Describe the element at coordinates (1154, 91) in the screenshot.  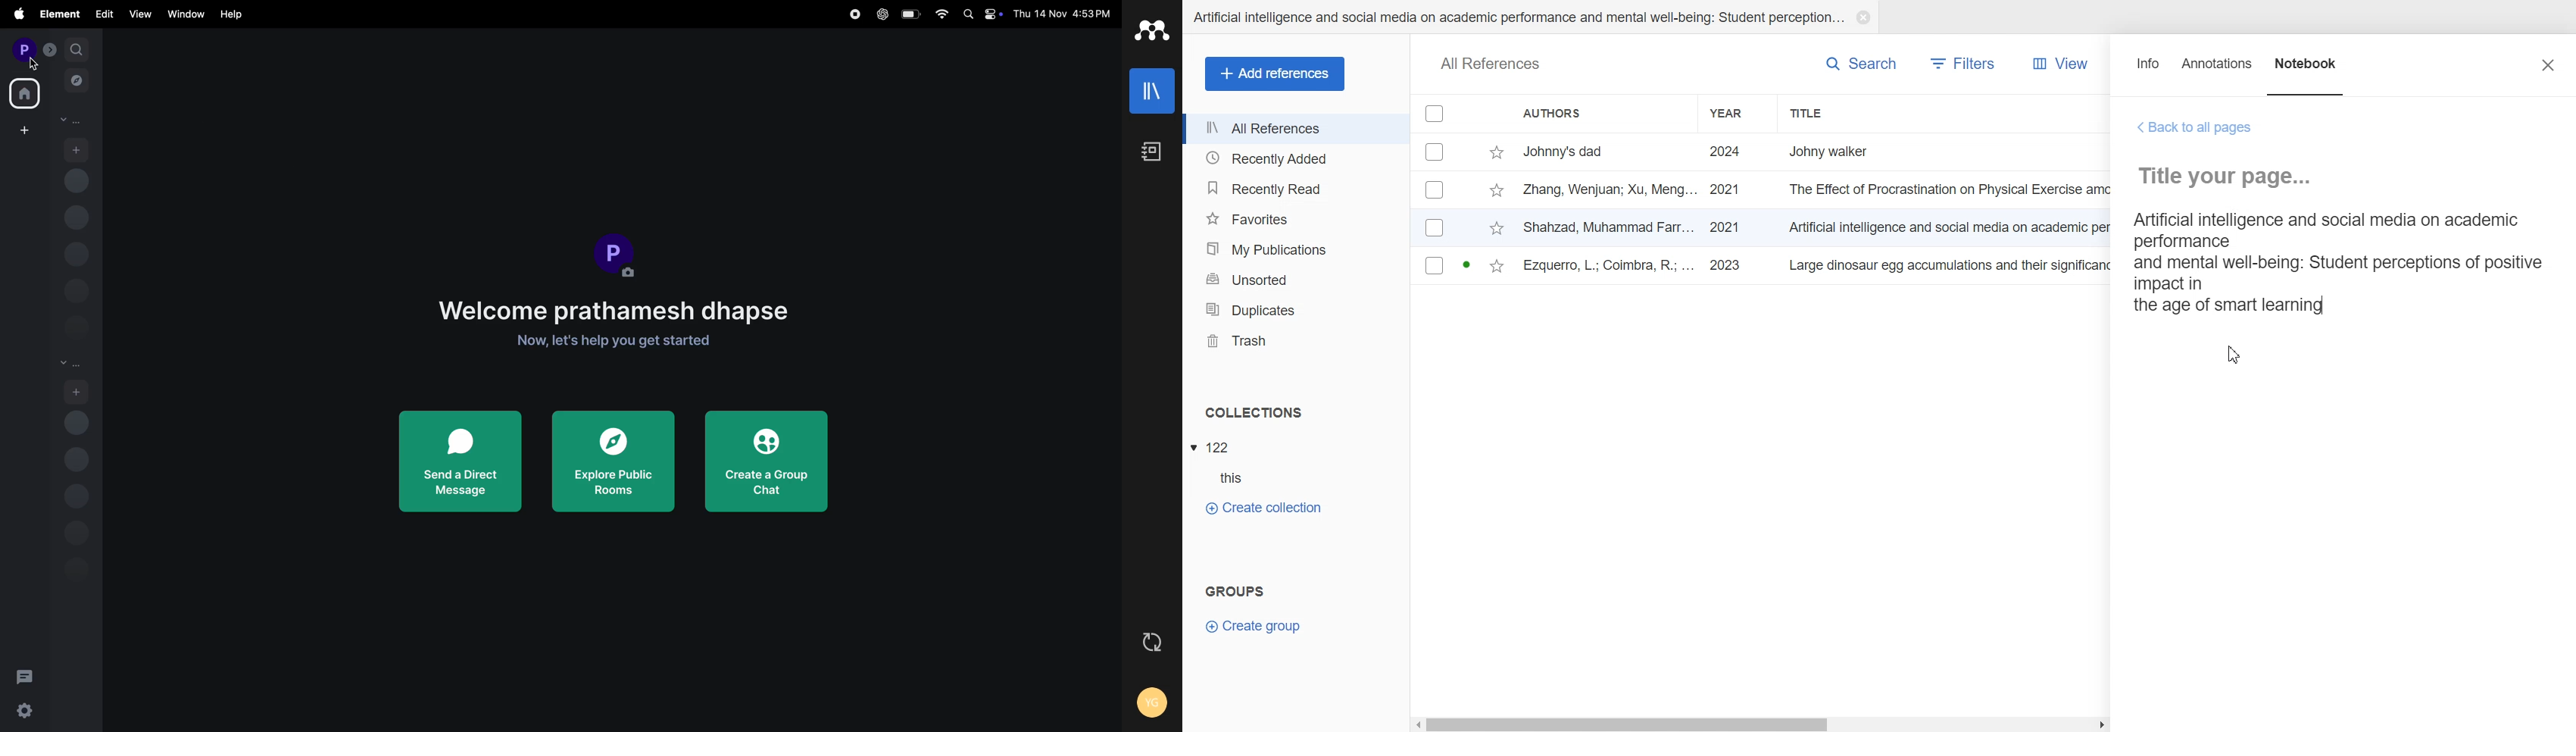
I see `Library` at that location.